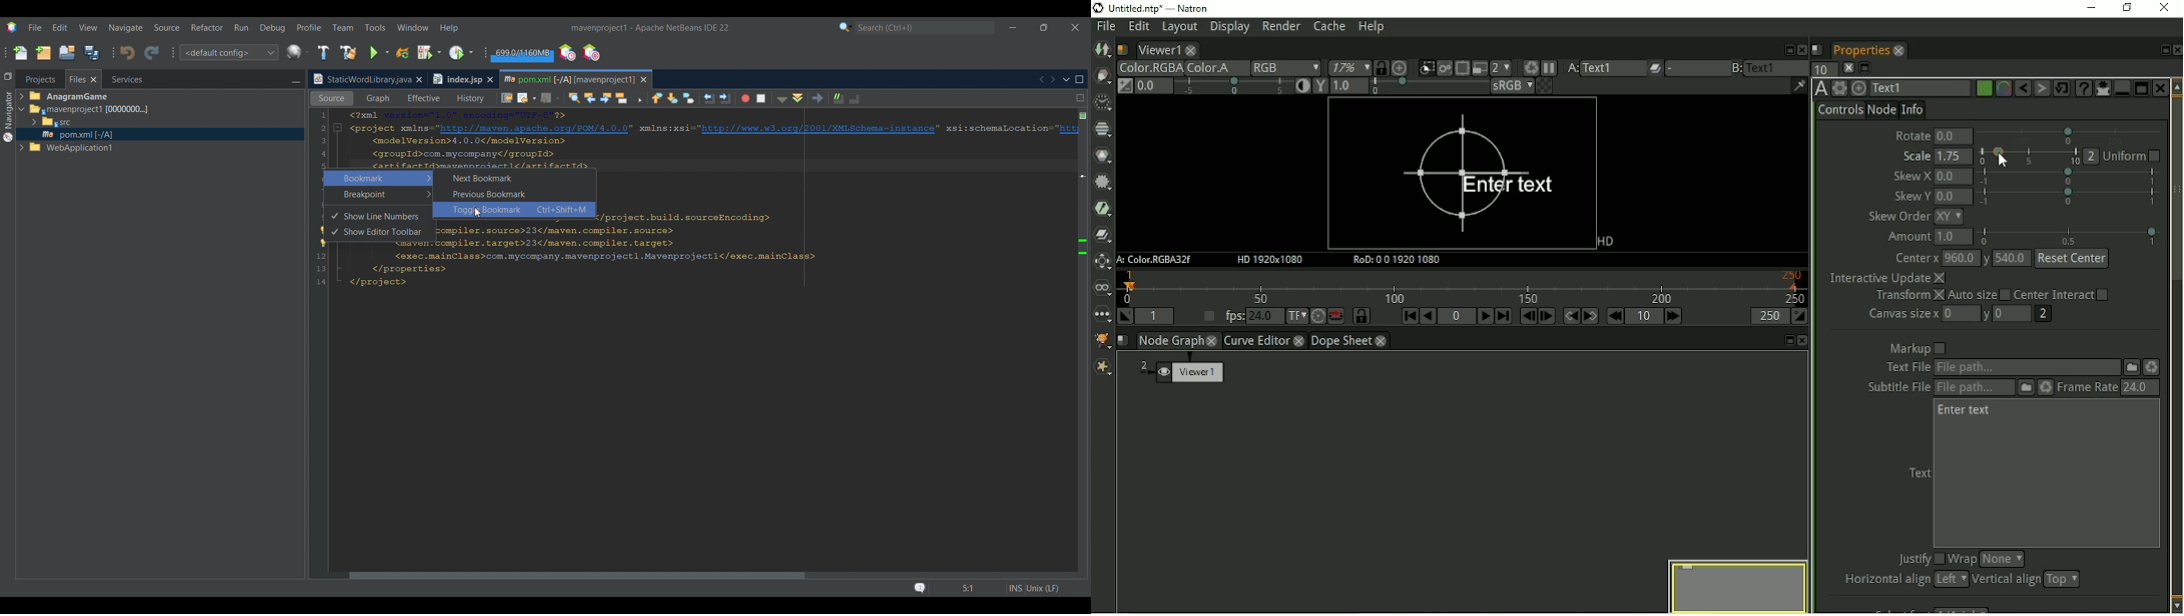 The width and height of the screenshot is (2184, 616). What do you see at coordinates (644, 80) in the screenshot?
I see `Close tab` at bounding box center [644, 80].